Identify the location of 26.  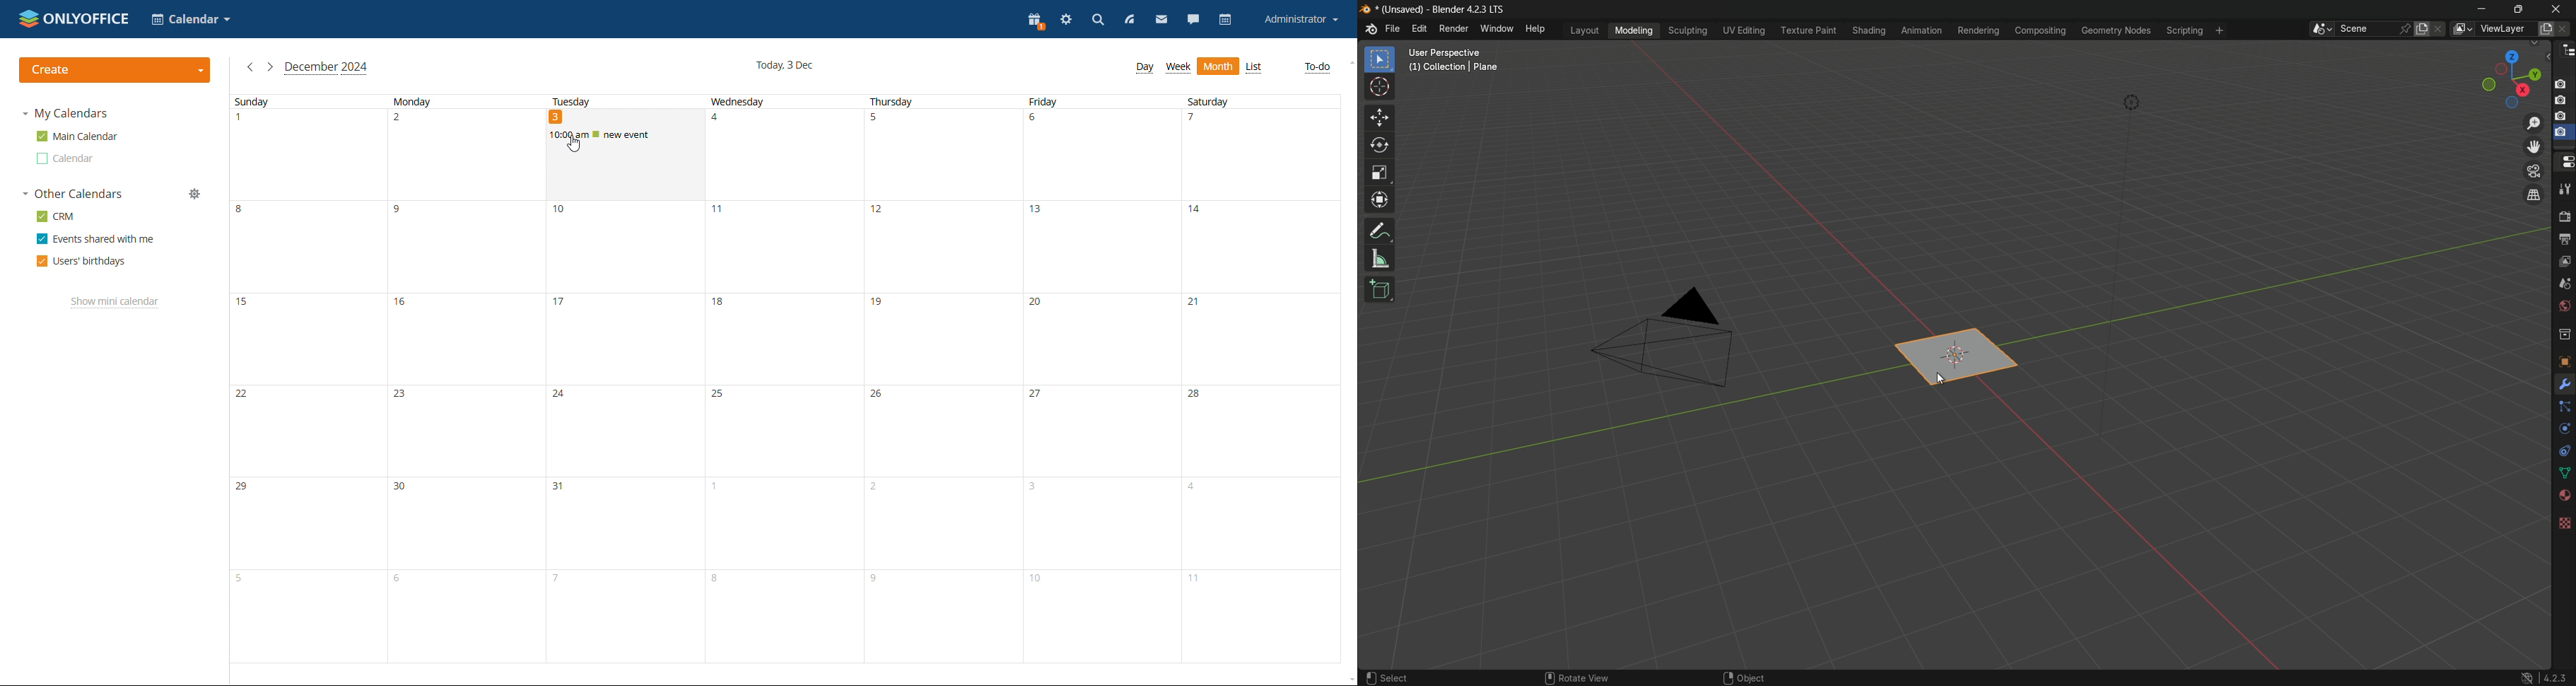
(943, 431).